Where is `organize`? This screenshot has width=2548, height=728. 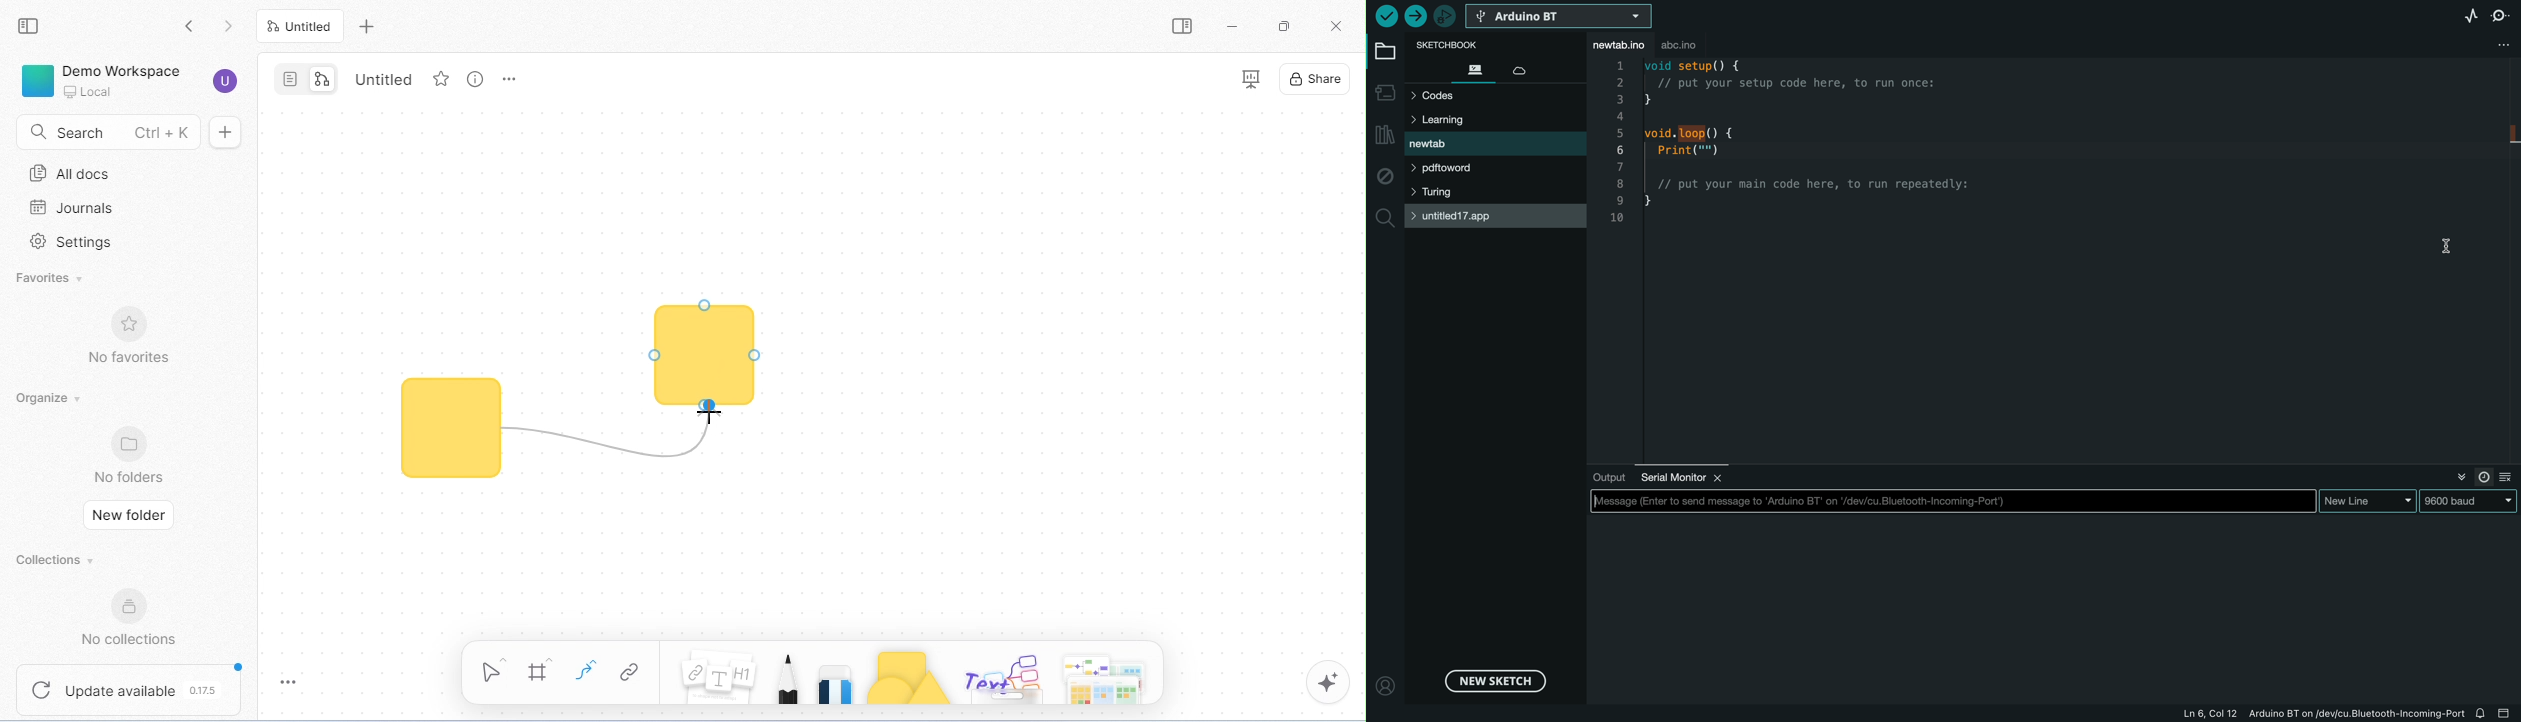 organize is located at coordinates (51, 398).